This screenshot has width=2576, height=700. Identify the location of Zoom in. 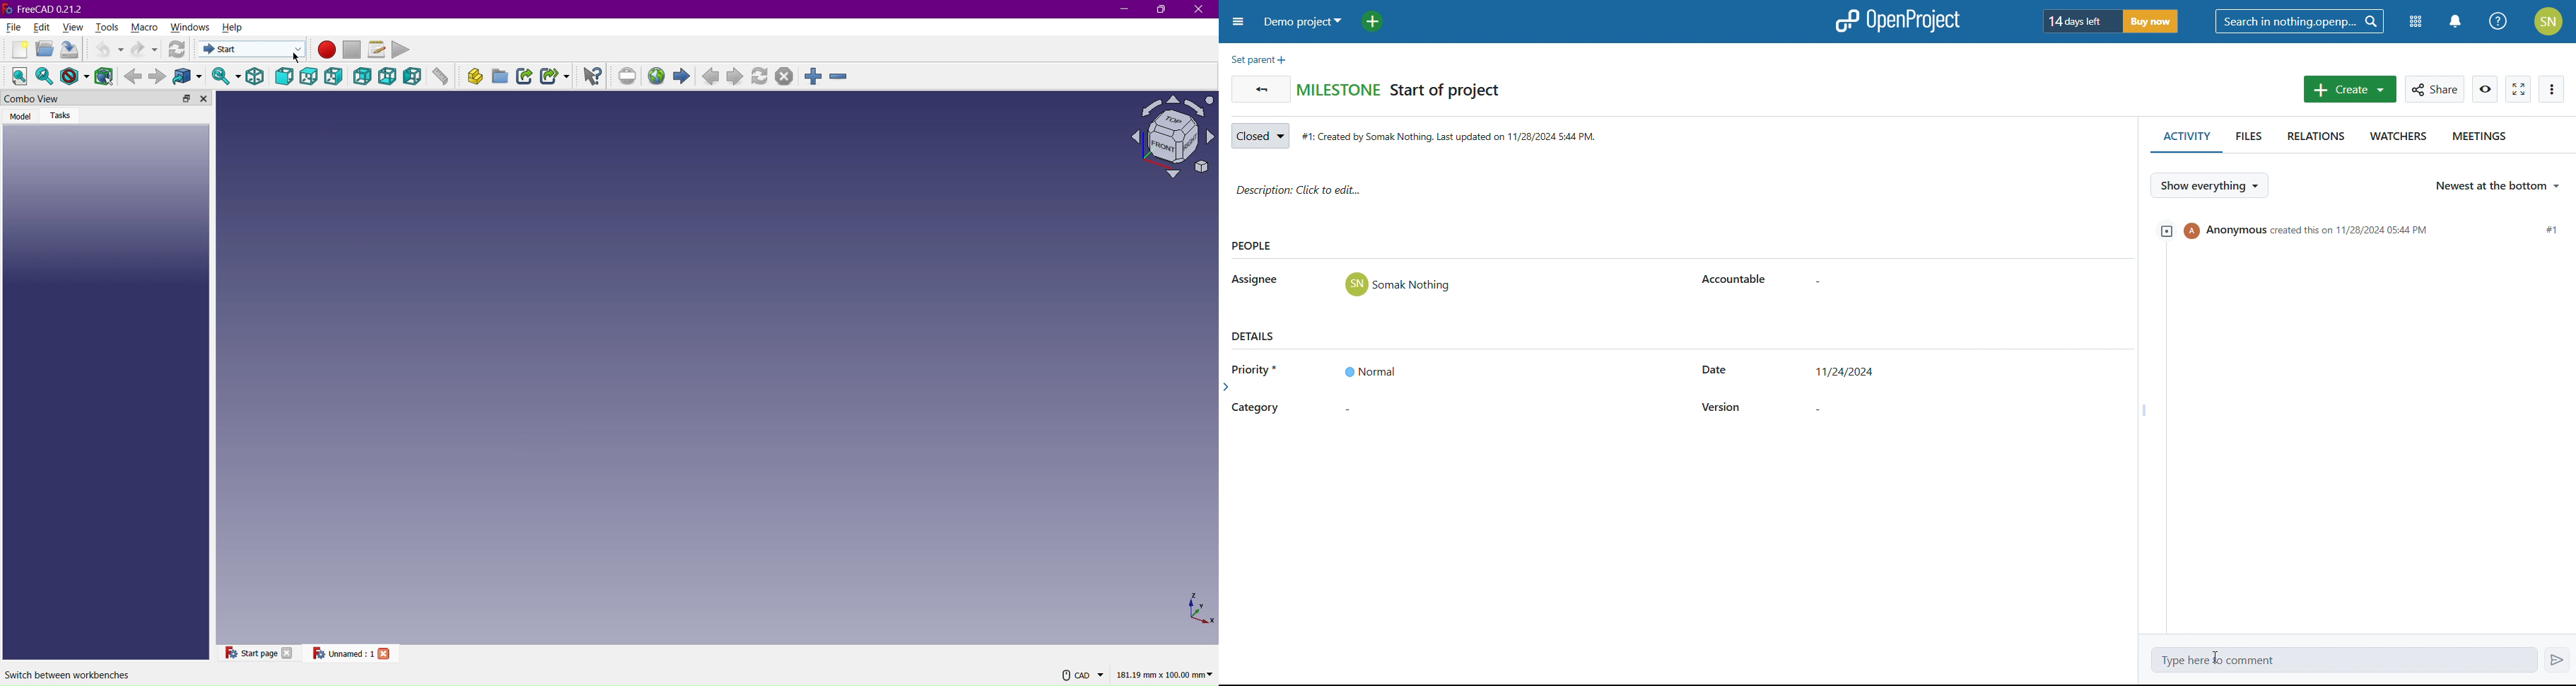
(812, 76).